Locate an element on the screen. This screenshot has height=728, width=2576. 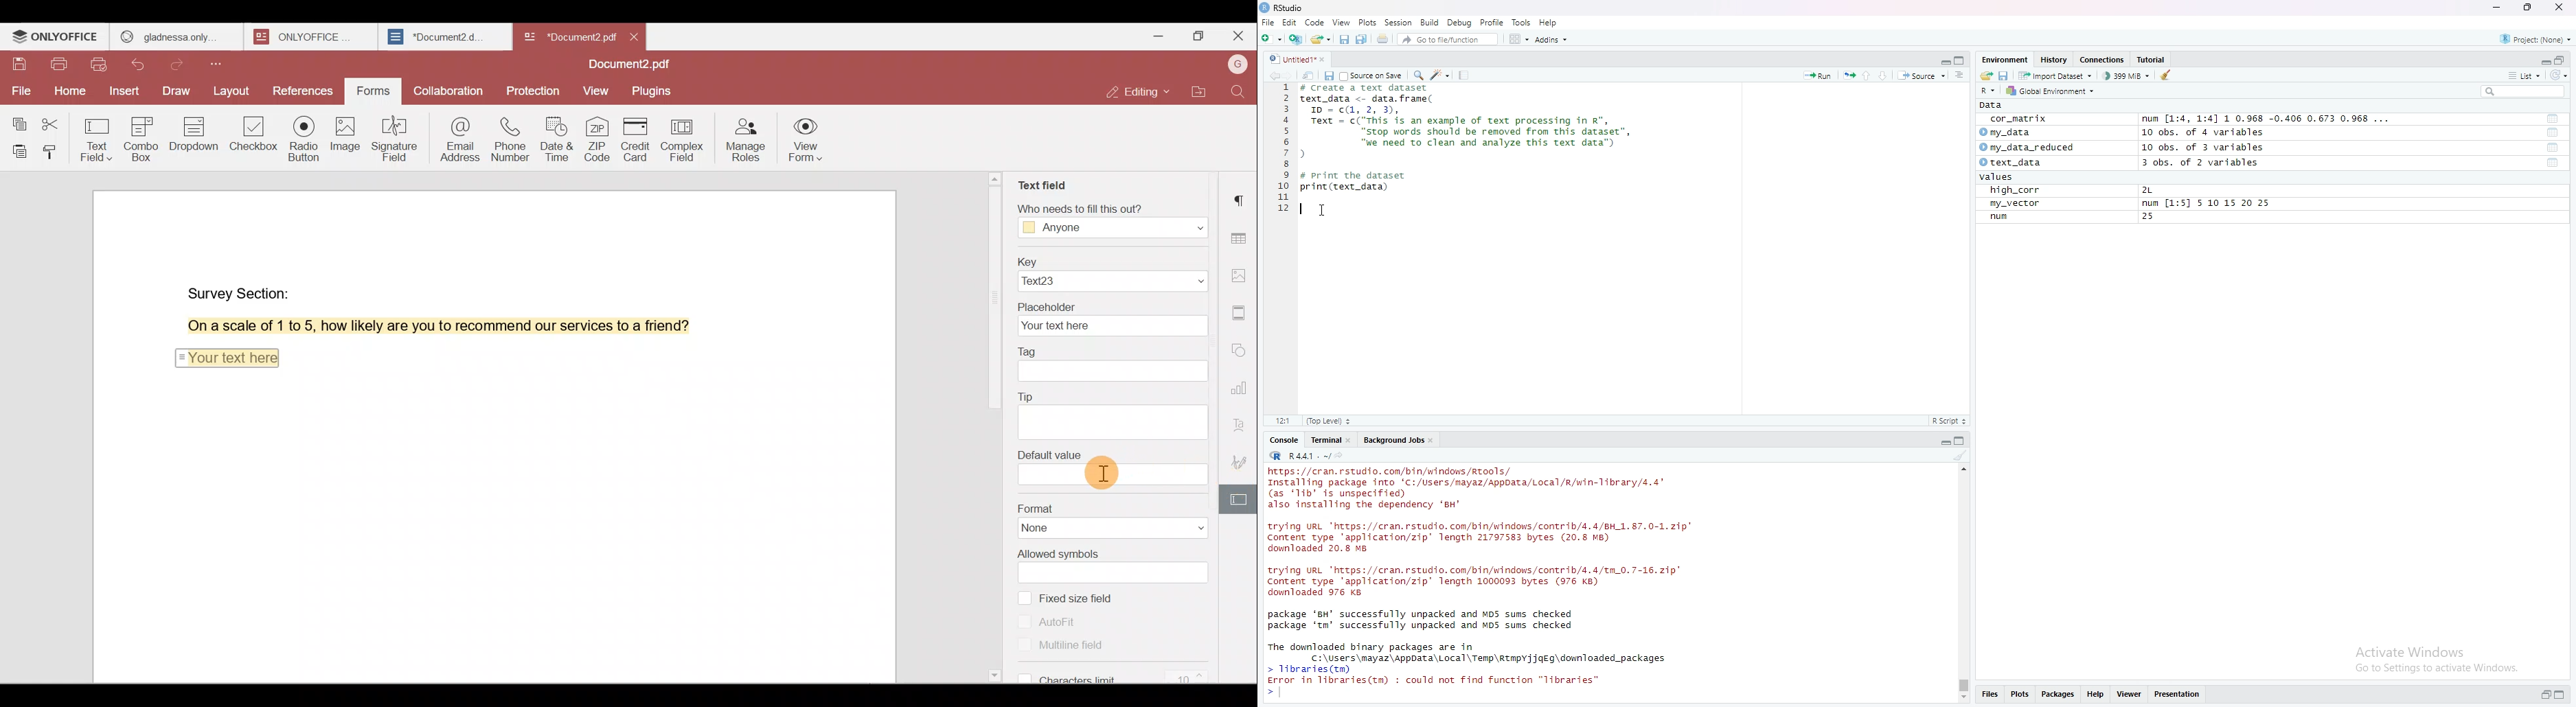
collapse is located at coordinates (1961, 441).